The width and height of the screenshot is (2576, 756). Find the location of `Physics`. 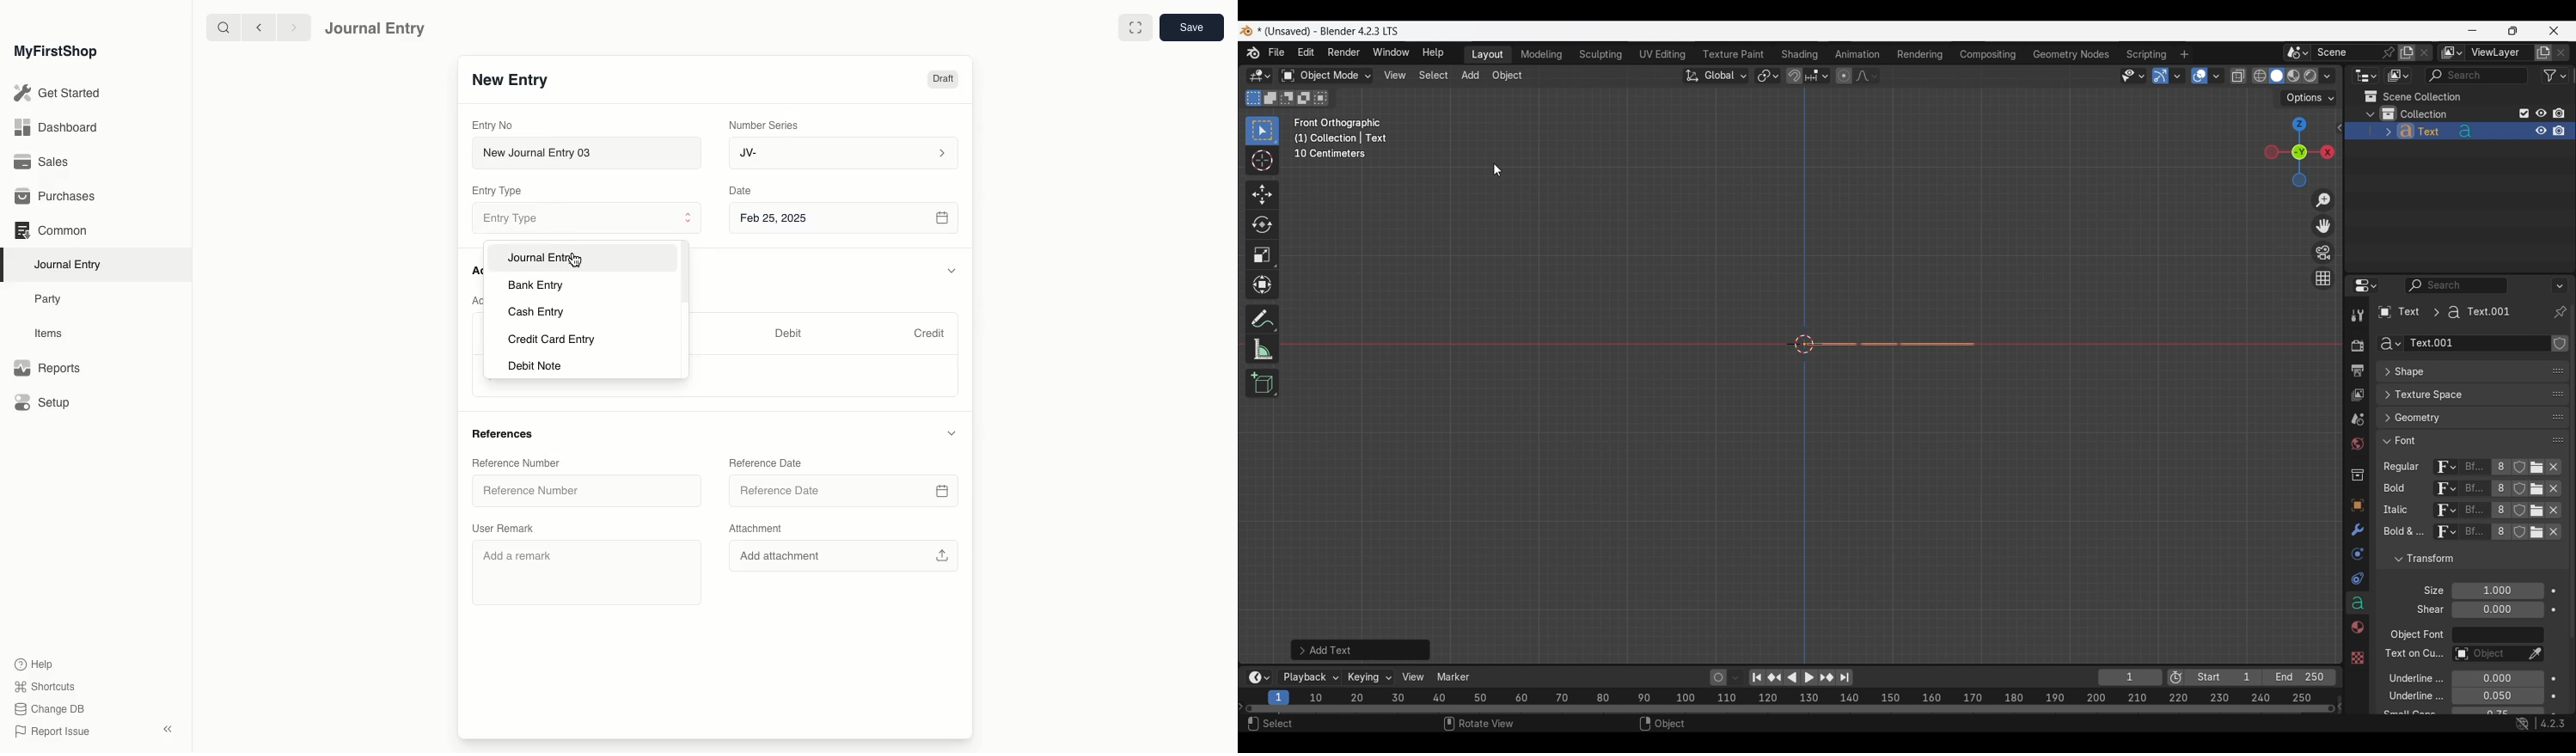

Physics is located at coordinates (2357, 554).